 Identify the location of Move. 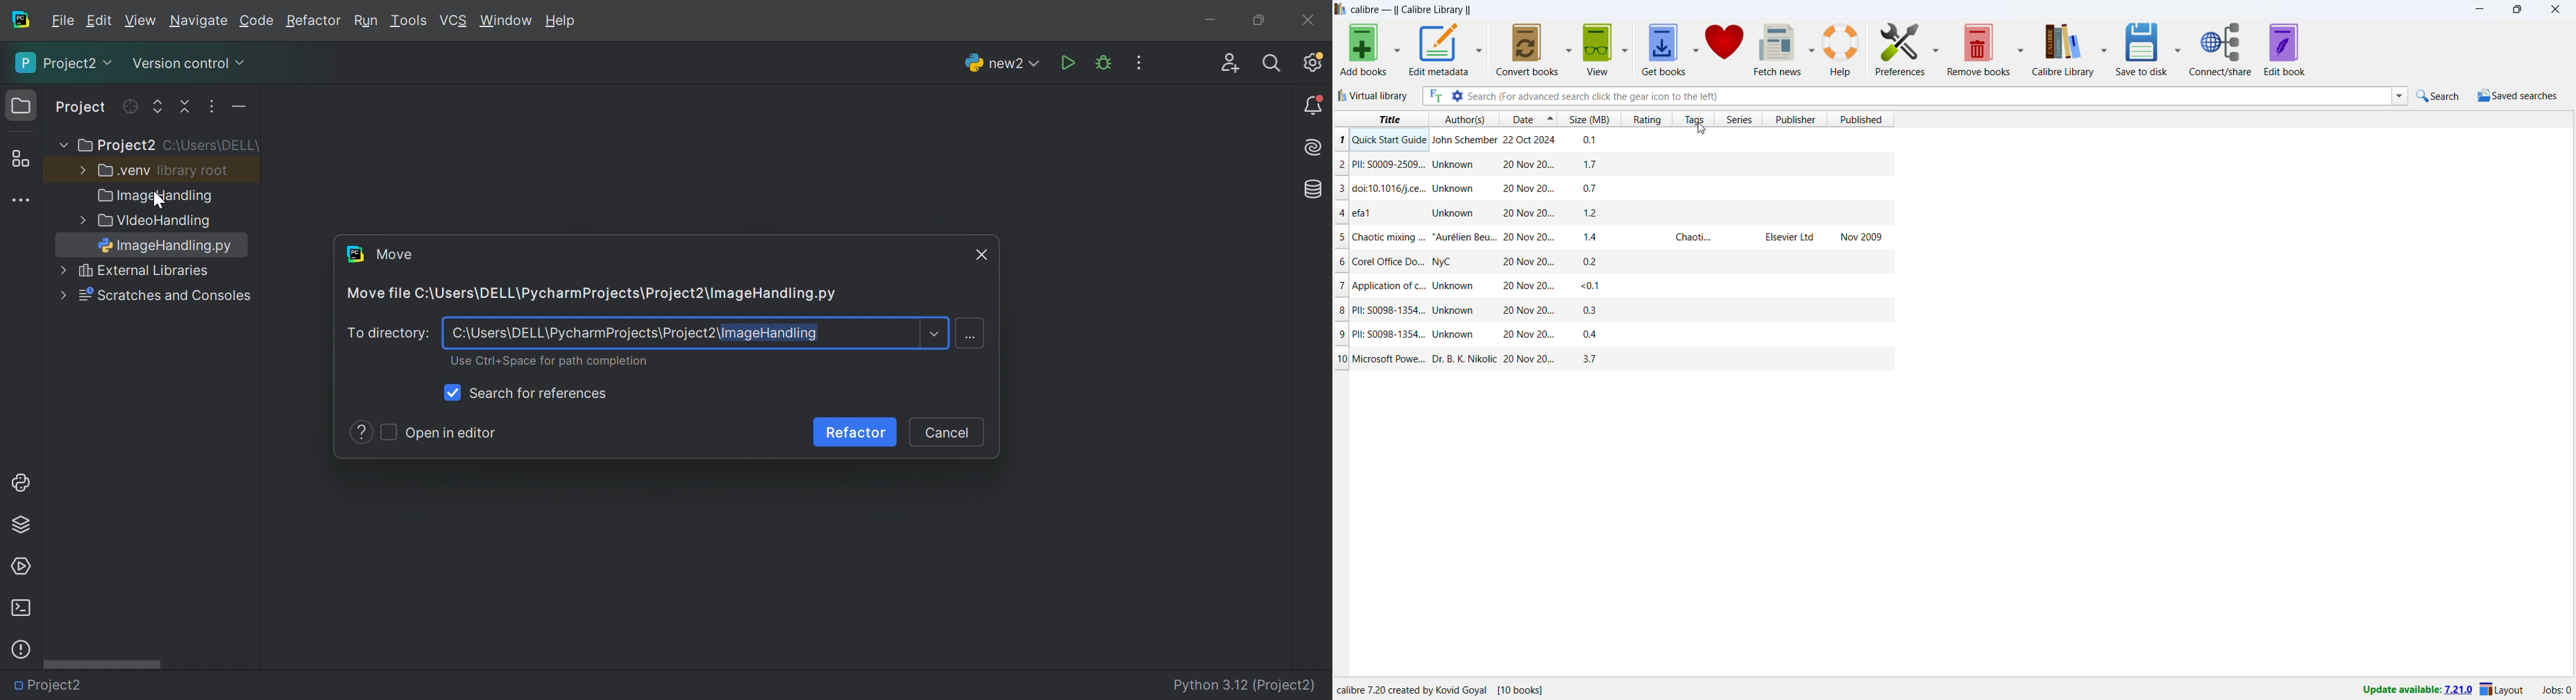
(395, 254).